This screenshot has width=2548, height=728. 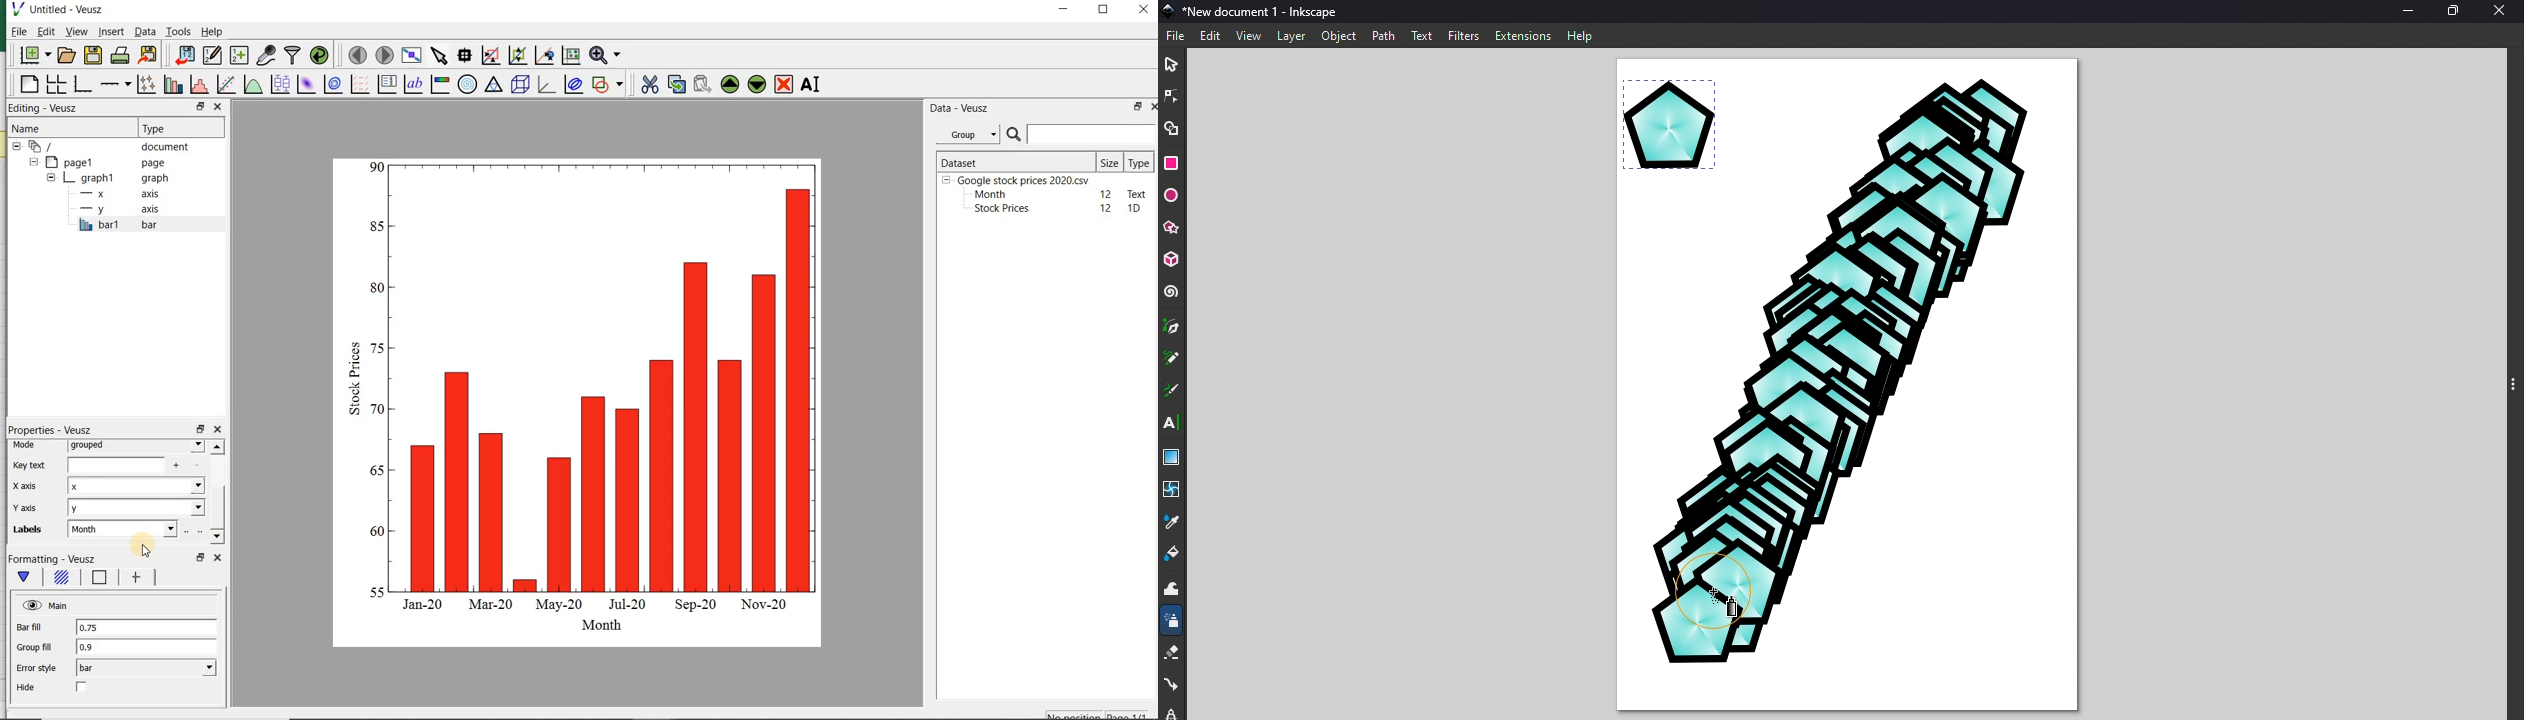 I want to click on Fill, so click(x=61, y=578).